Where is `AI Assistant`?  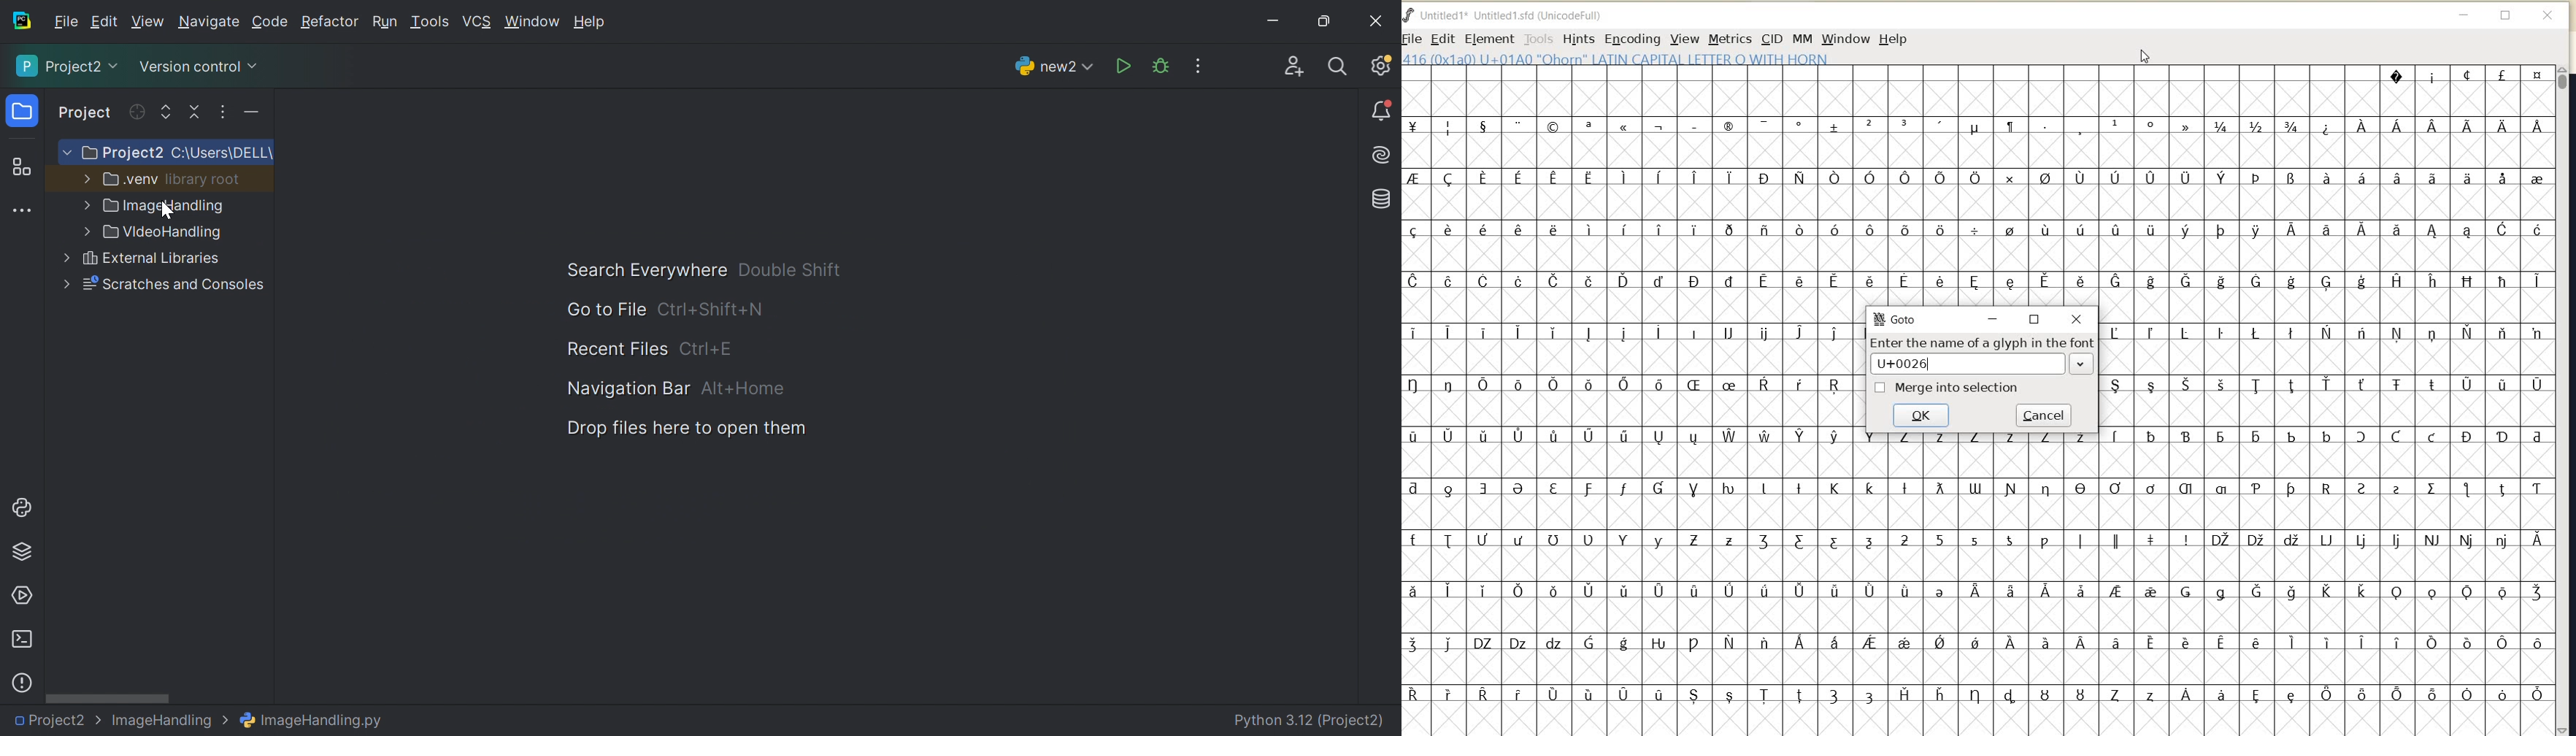
AI Assistant is located at coordinates (1383, 156).